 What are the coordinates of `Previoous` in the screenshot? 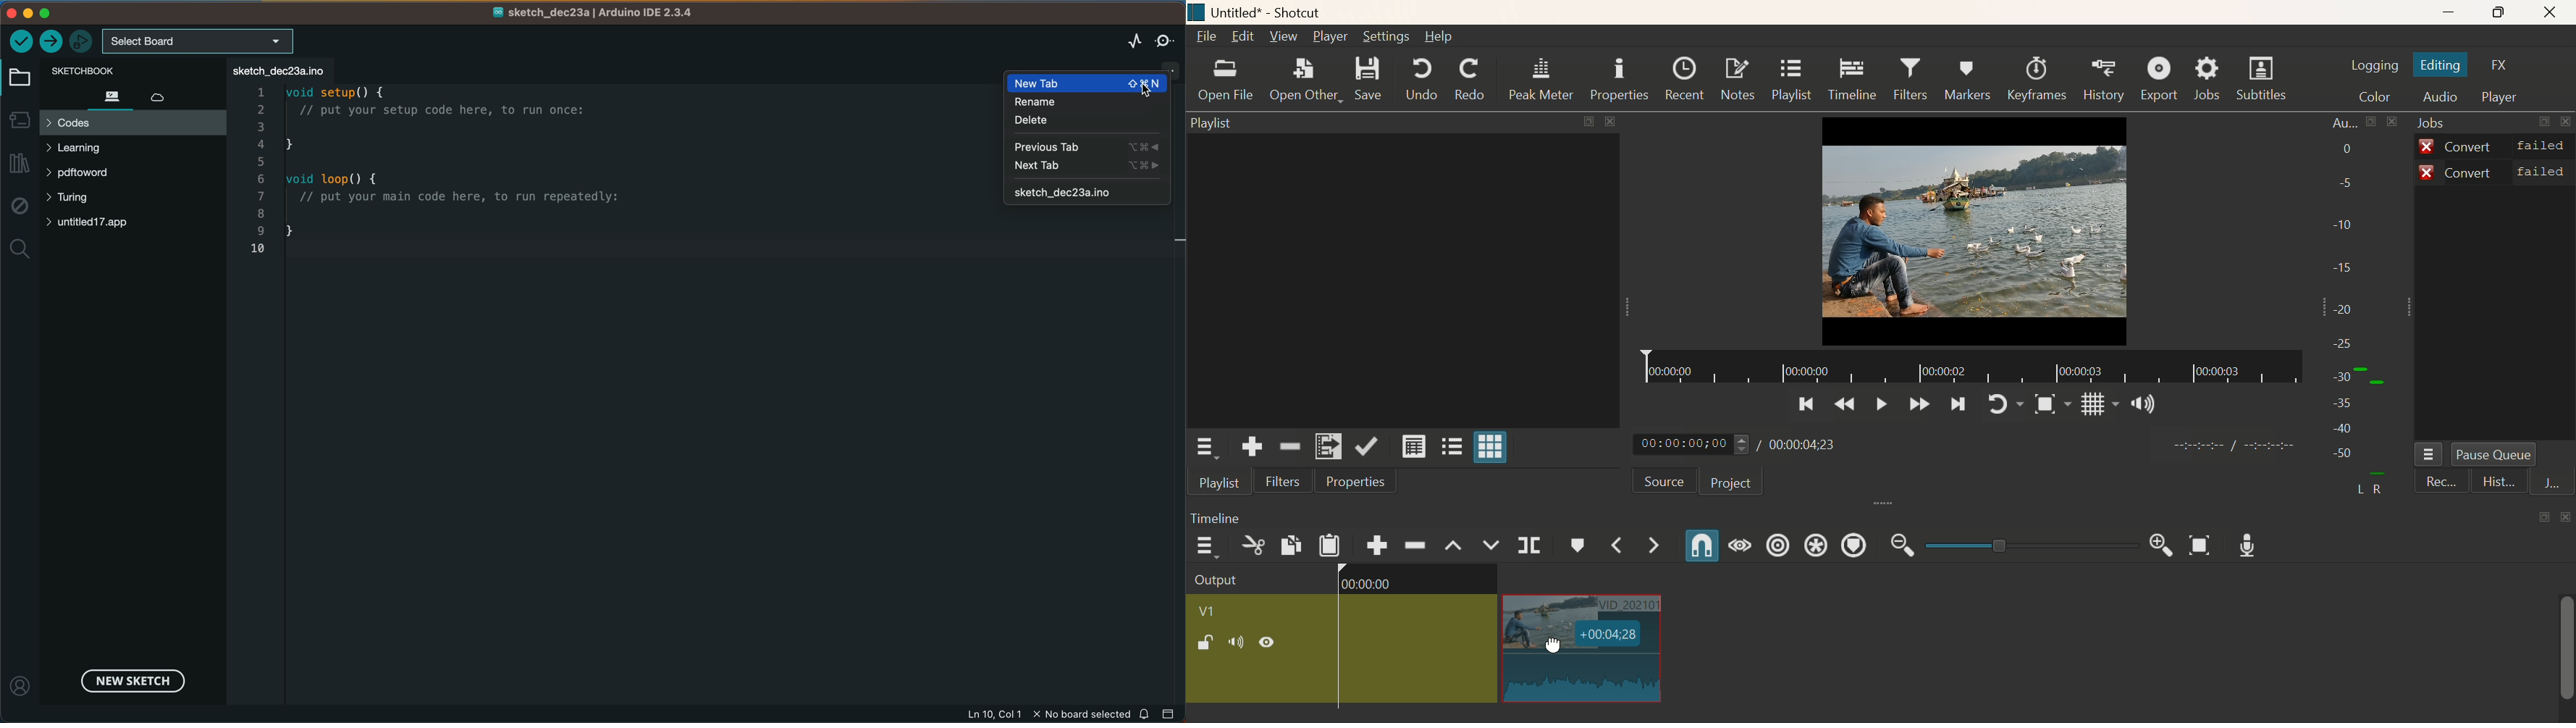 It's located at (1806, 408).